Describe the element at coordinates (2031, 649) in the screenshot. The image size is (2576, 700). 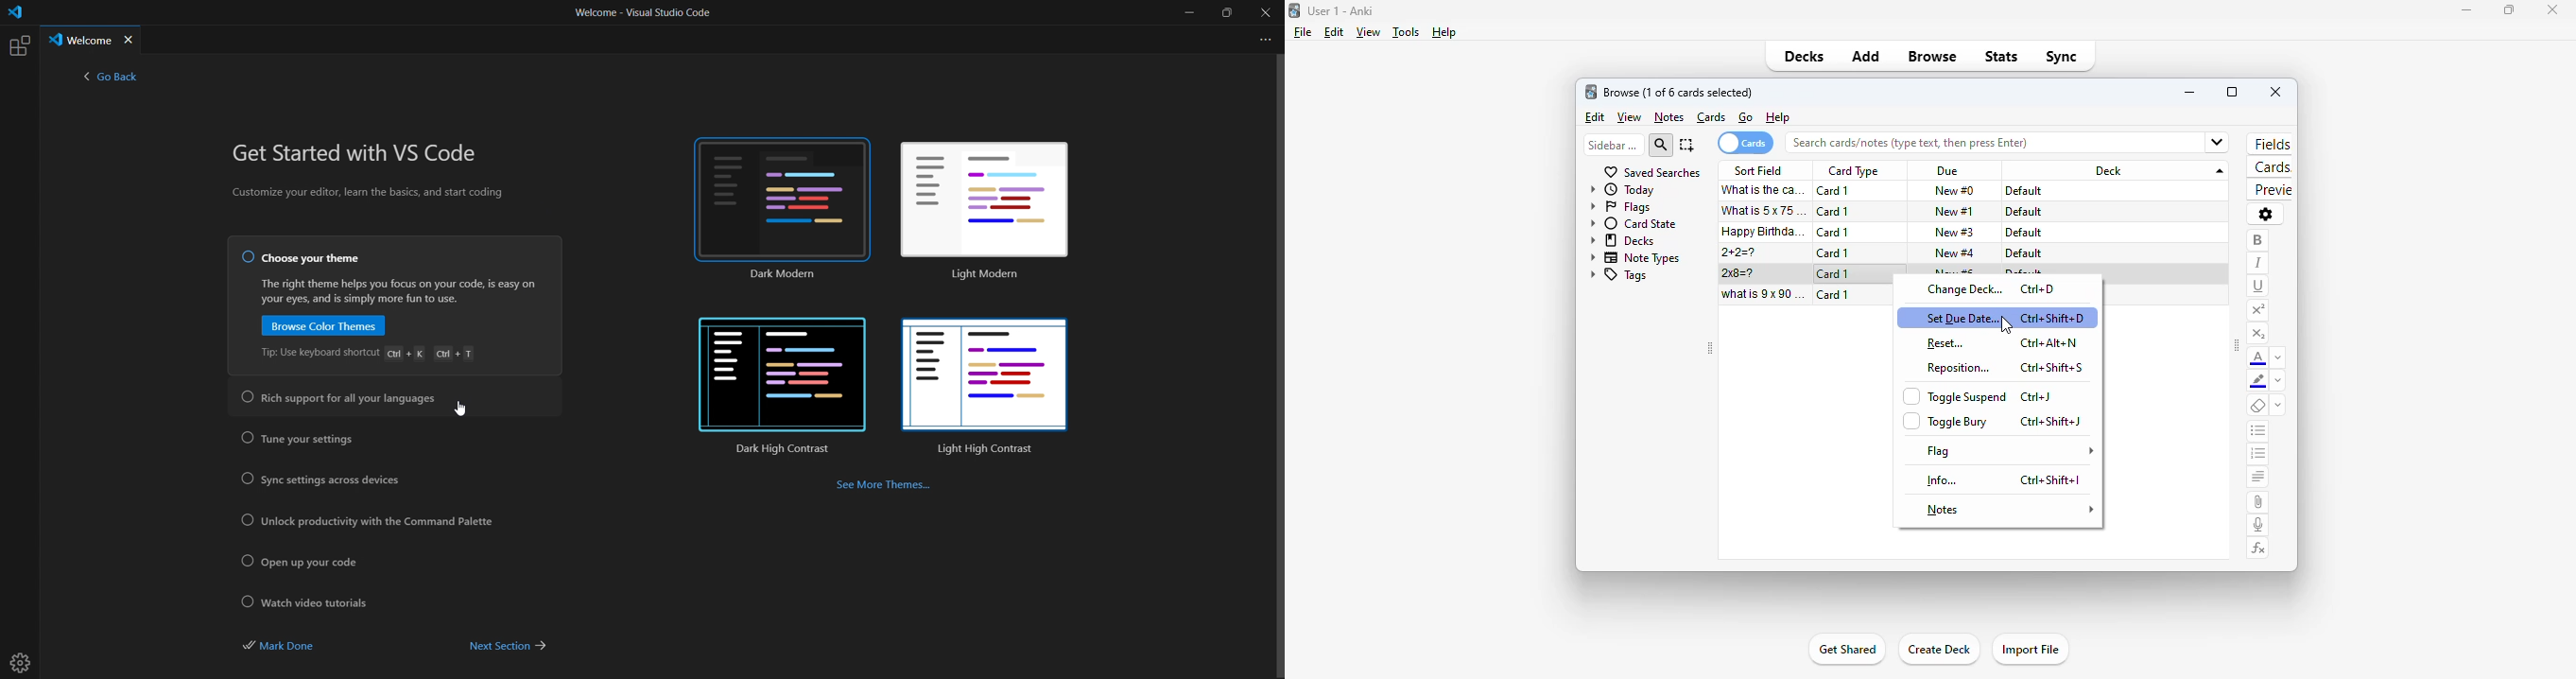
I see `import file` at that location.